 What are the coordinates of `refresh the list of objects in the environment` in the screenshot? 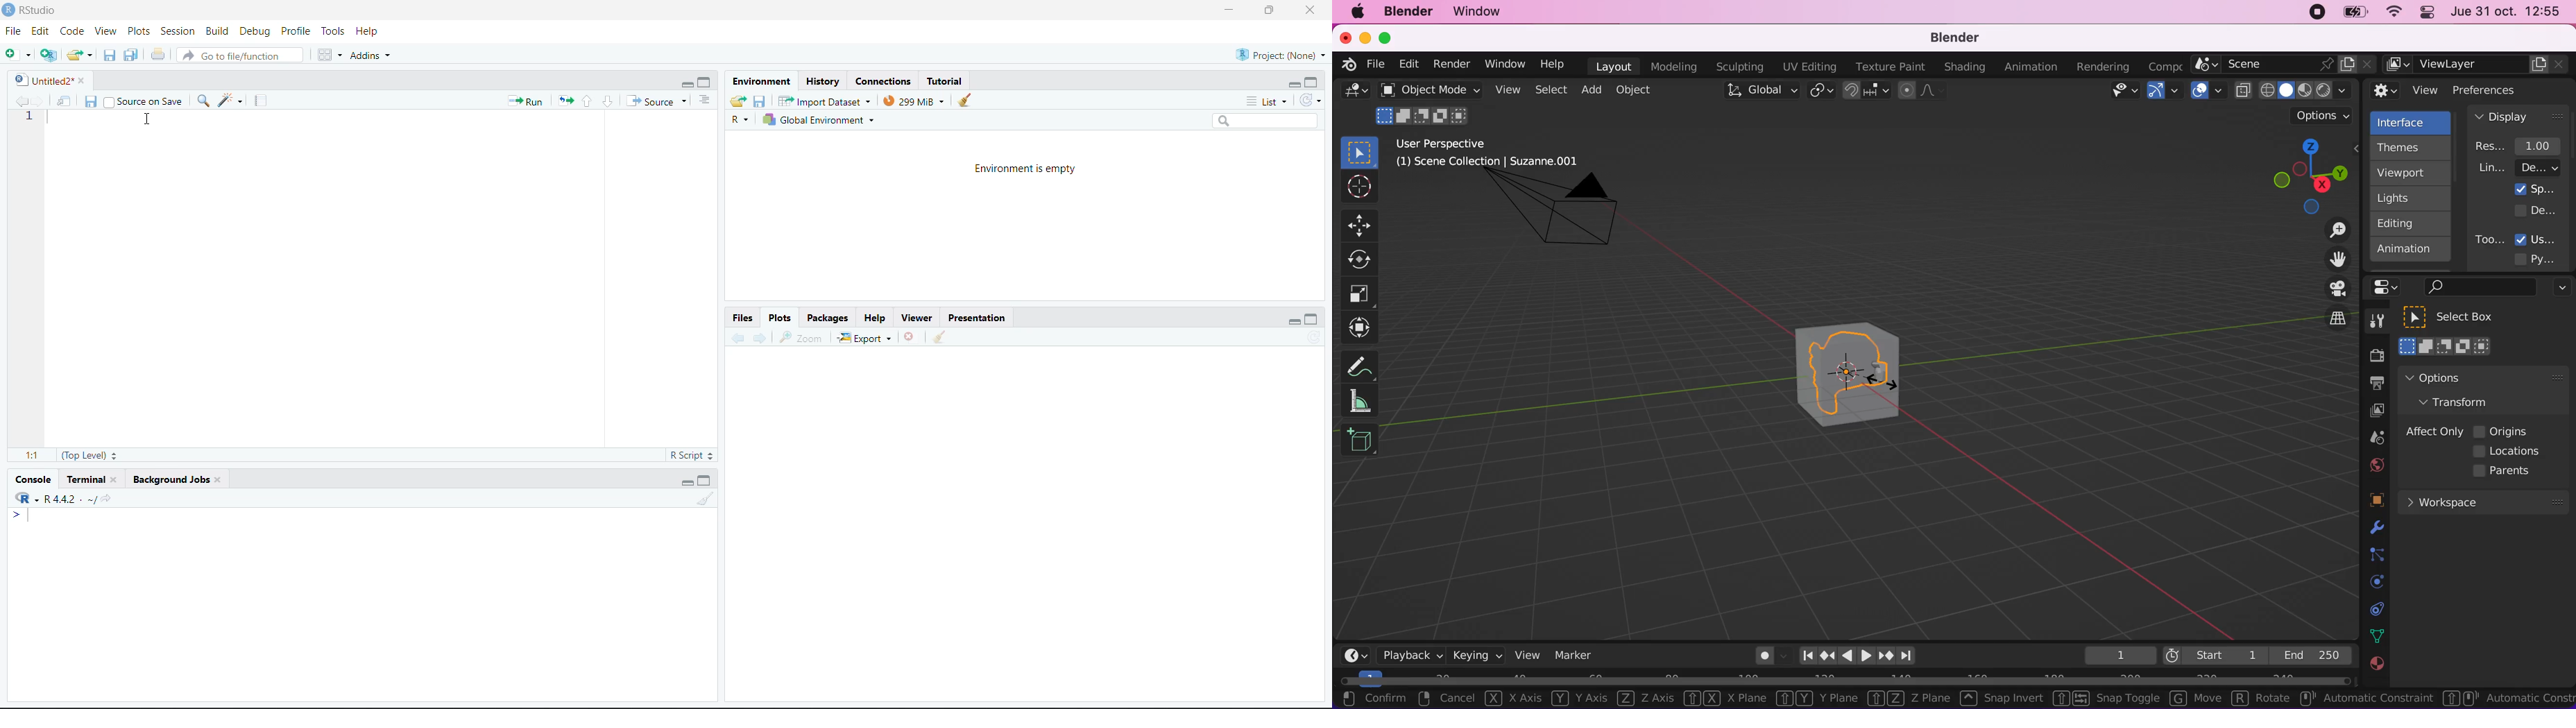 It's located at (1313, 101).